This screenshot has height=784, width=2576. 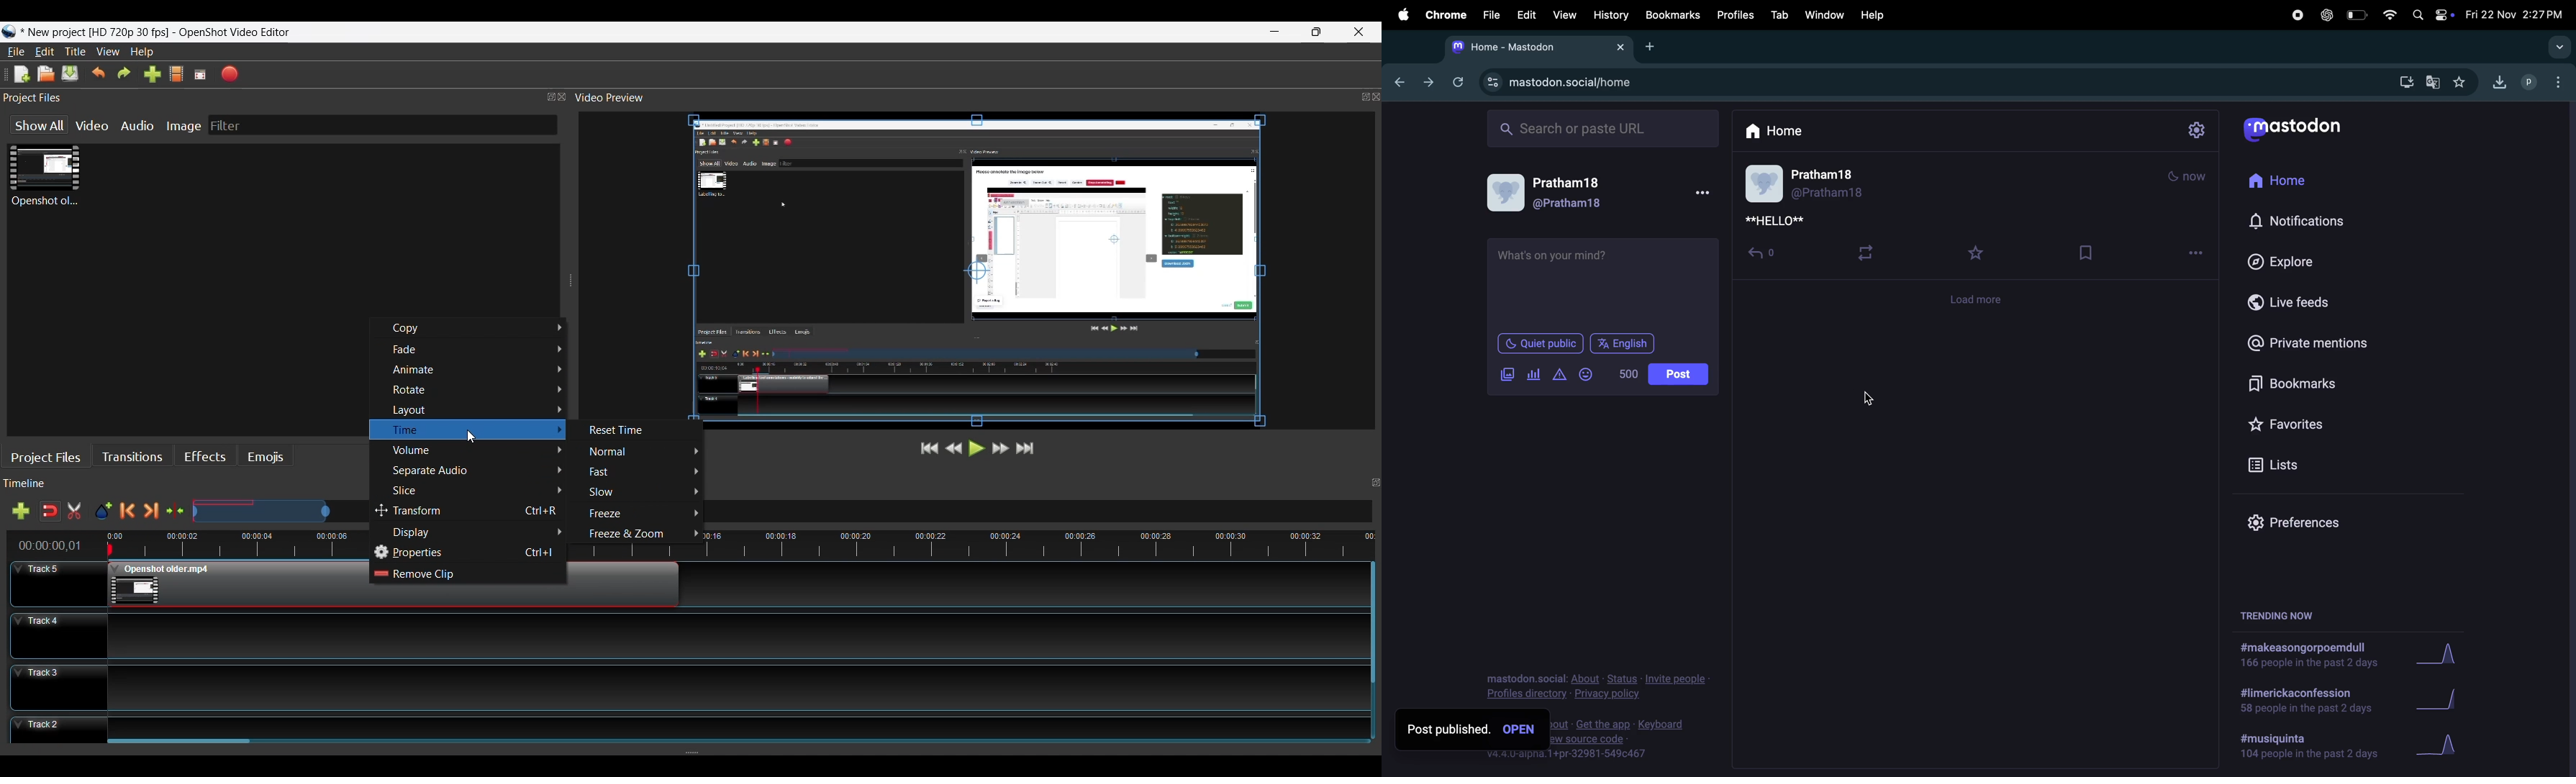 I want to click on apple widgets, so click(x=2433, y=15).